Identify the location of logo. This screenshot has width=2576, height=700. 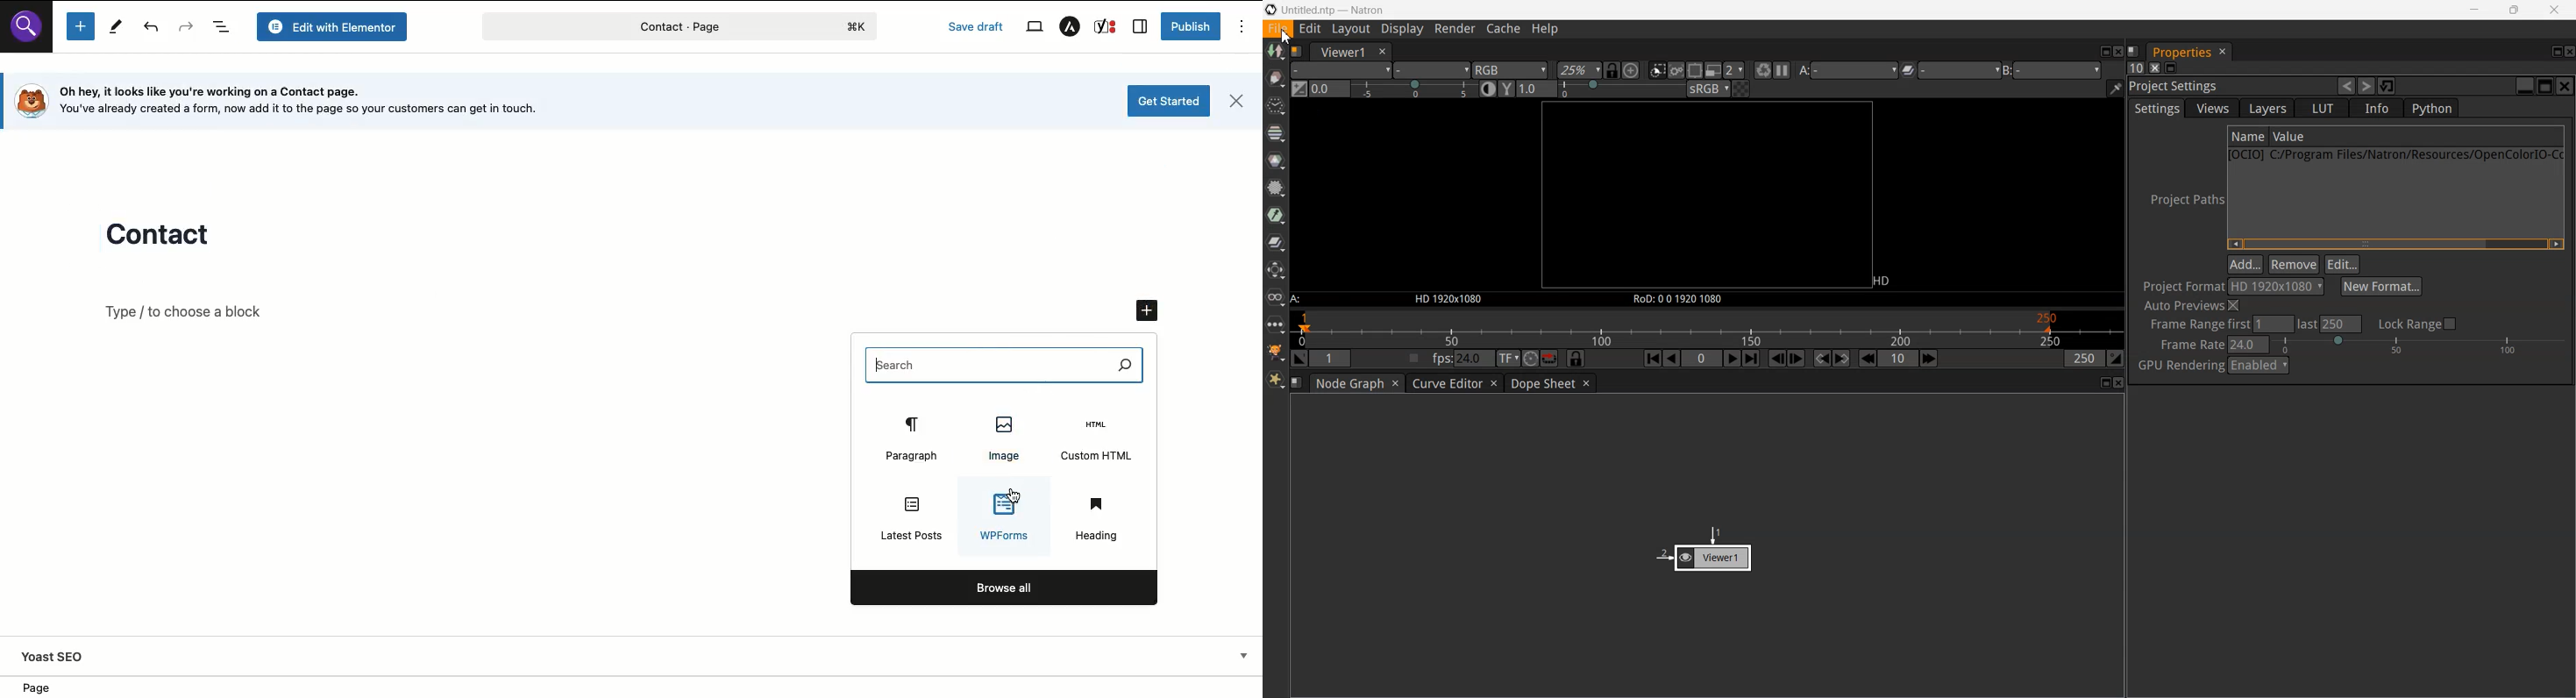
(860, 26).